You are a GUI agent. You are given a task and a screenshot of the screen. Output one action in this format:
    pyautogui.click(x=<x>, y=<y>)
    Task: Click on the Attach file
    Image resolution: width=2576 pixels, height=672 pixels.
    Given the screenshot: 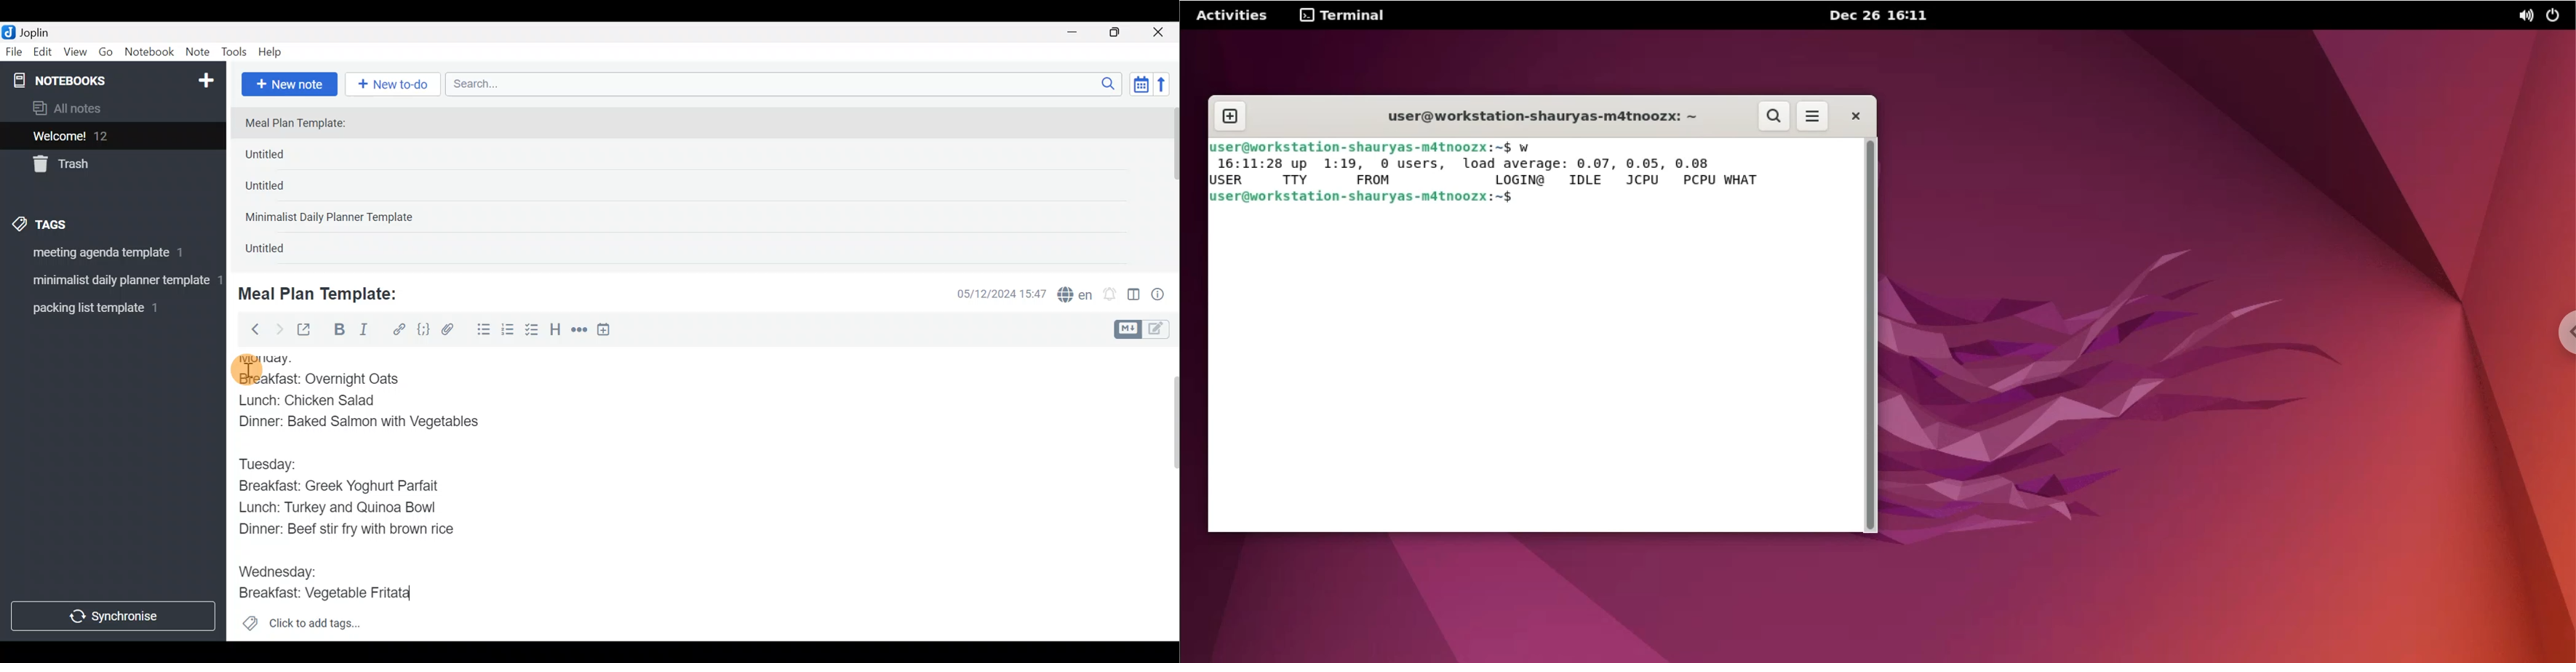 What is the action you would take?
    pyautogui.click(x=452, y=331)
    